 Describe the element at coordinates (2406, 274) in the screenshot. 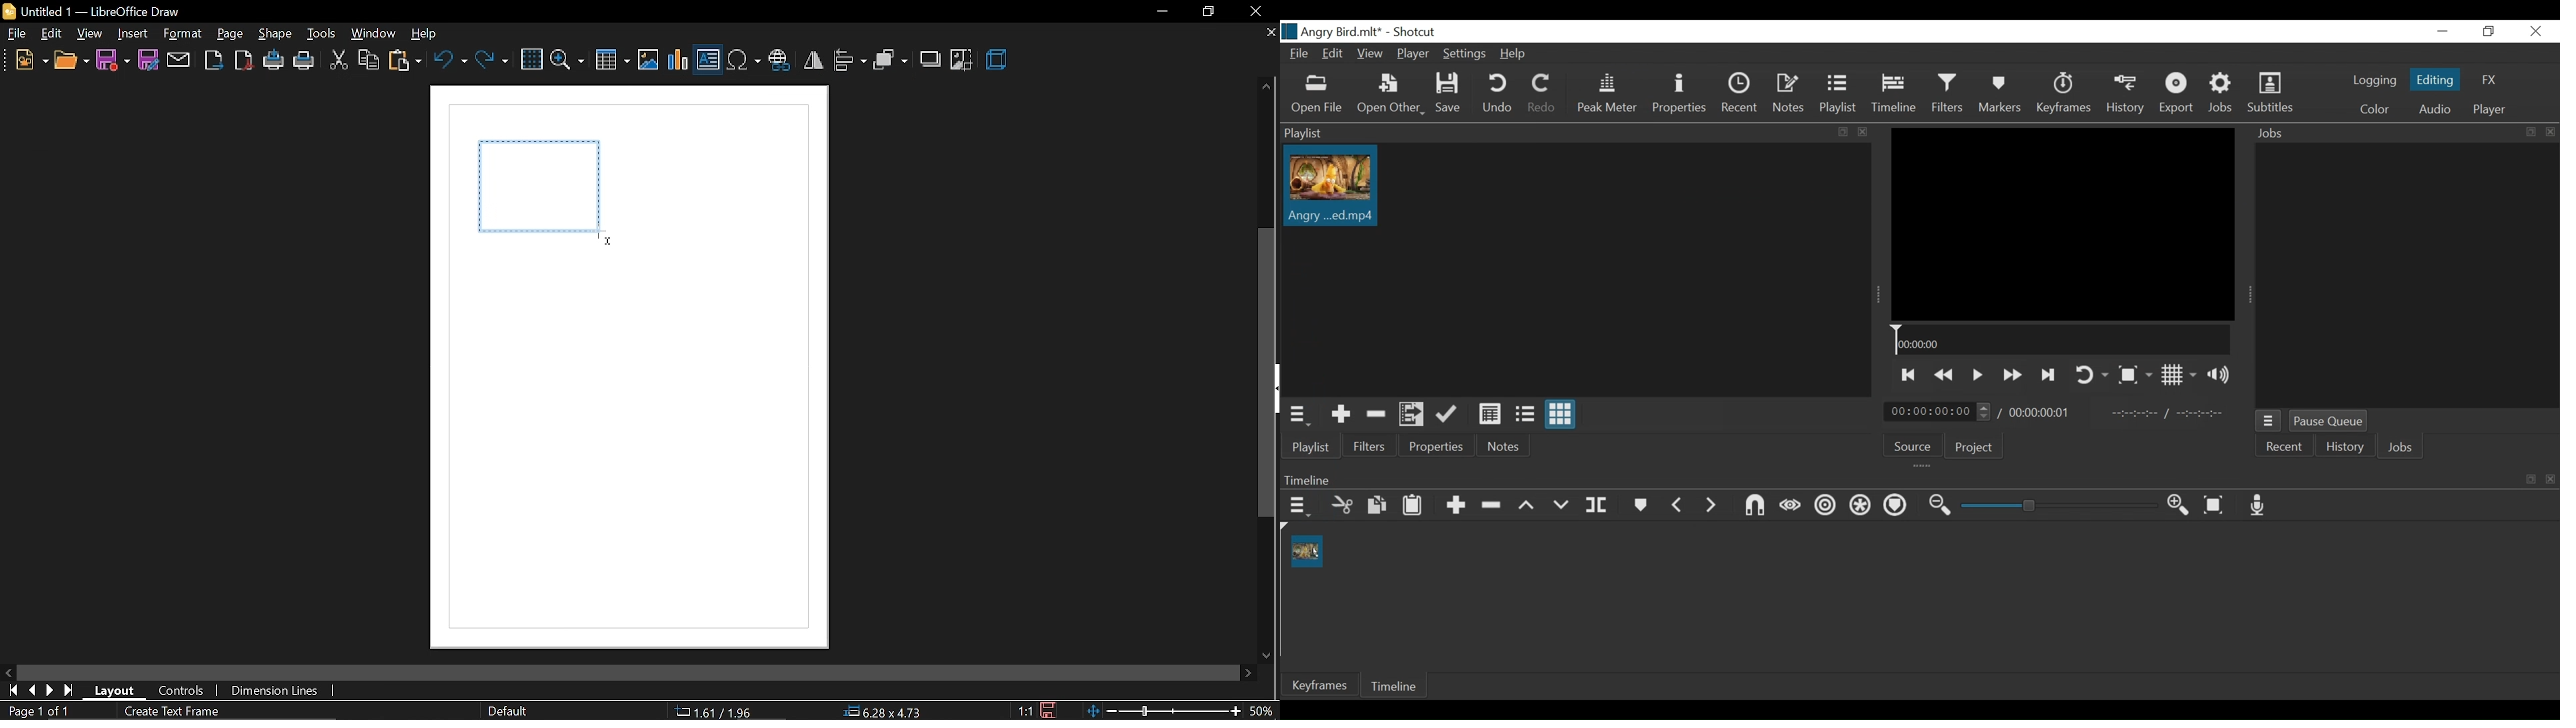

I see `Jobs Panel` at that location.